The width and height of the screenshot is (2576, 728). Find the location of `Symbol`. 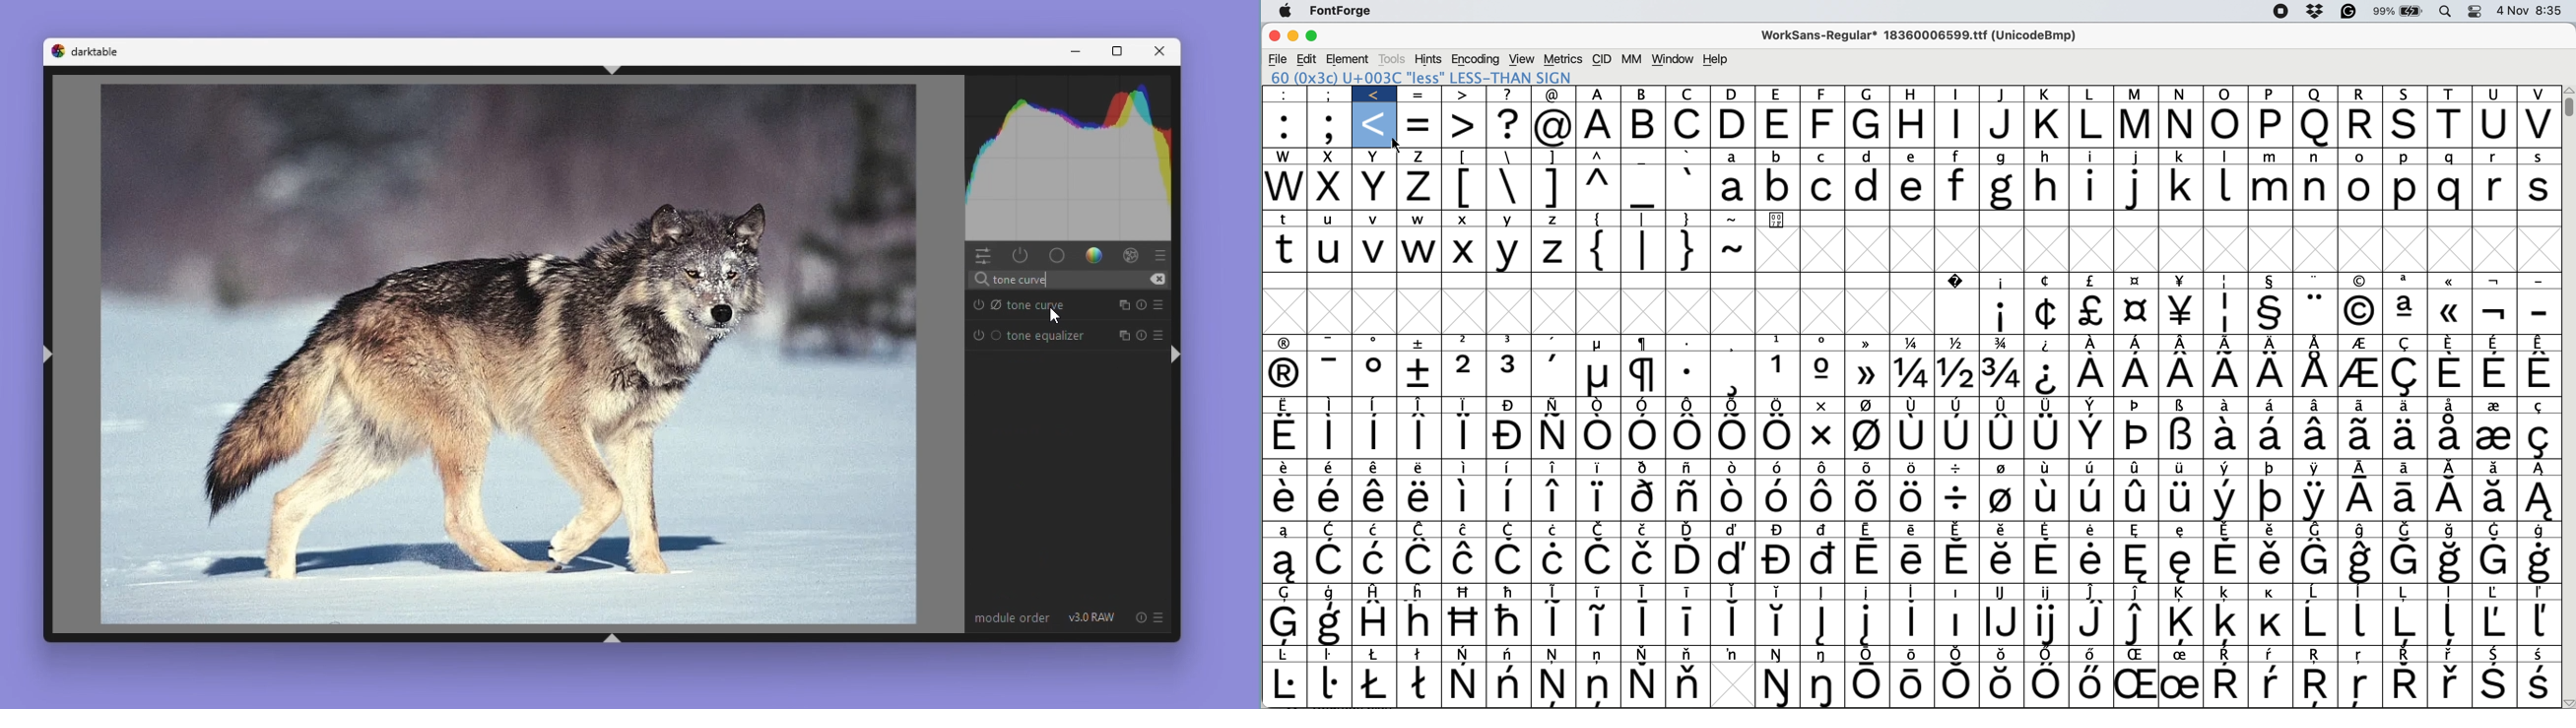

Symbol is located at coordinates (1464, 622).